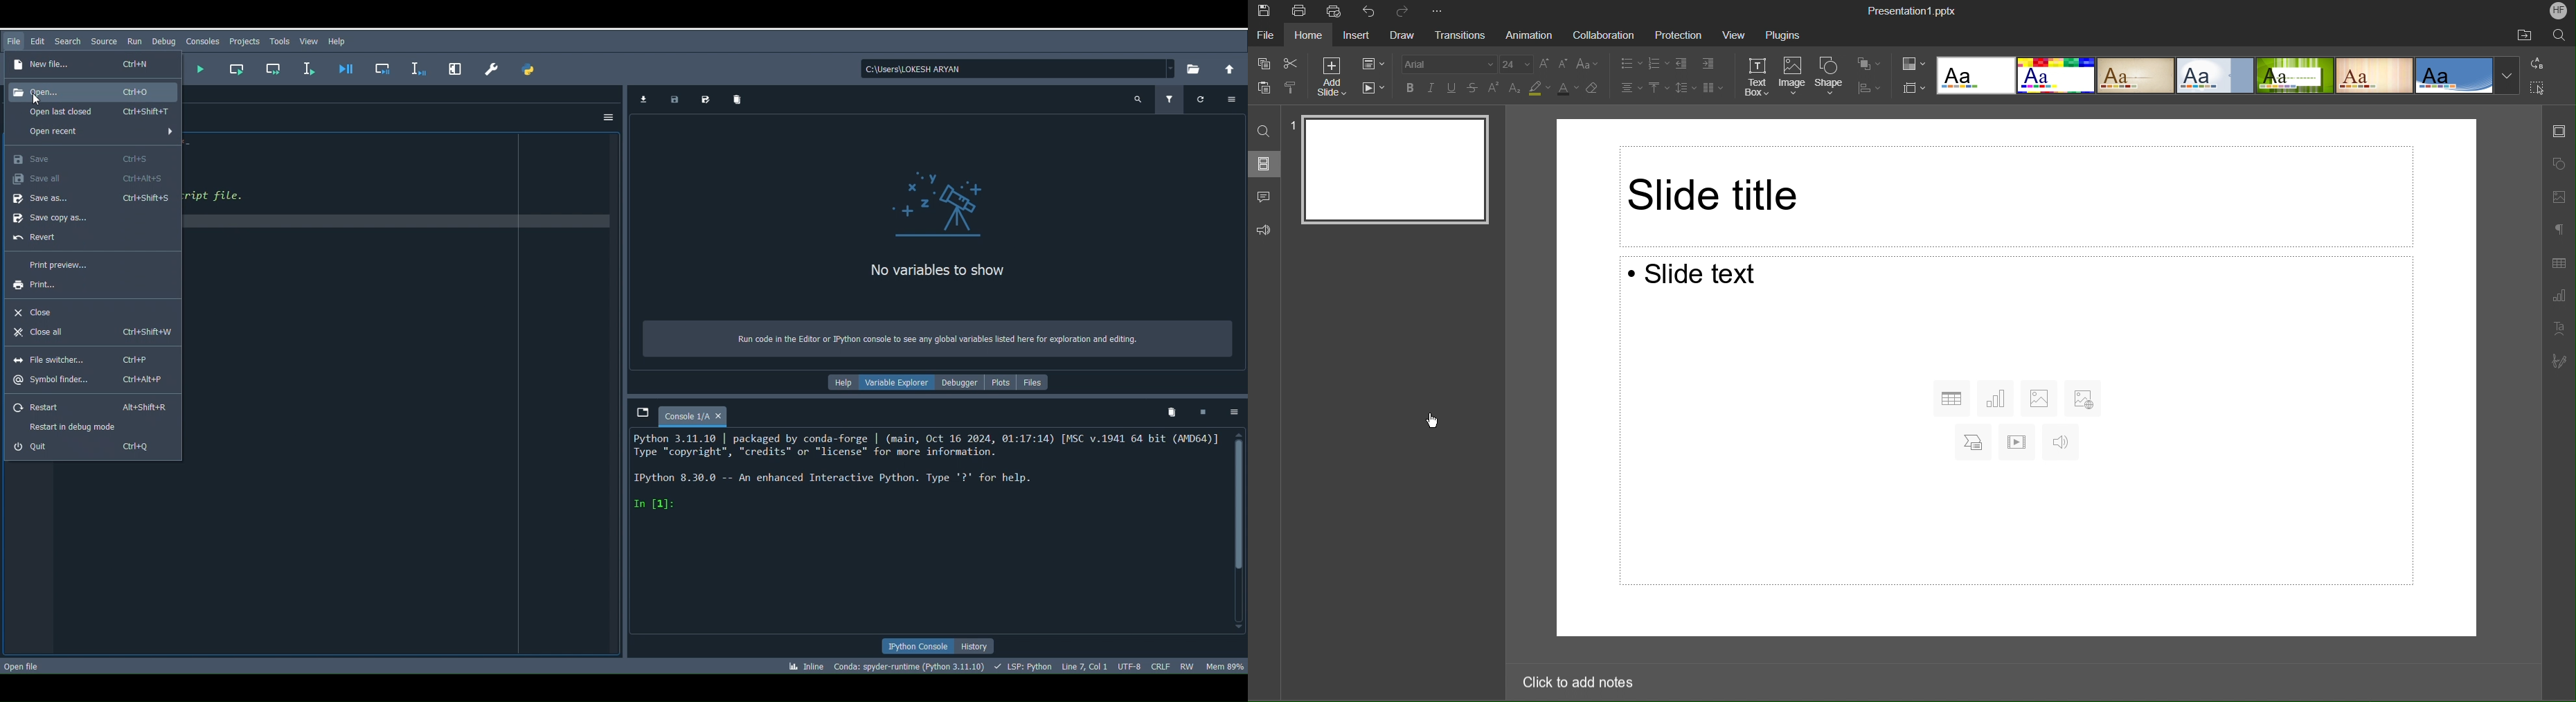 Image resolution: width=2576 pixels, height=728 pixels. What do you see at coordinates (1404, 11) in the screenshot?
I see `Redo` at bounding box center [1404, 11].